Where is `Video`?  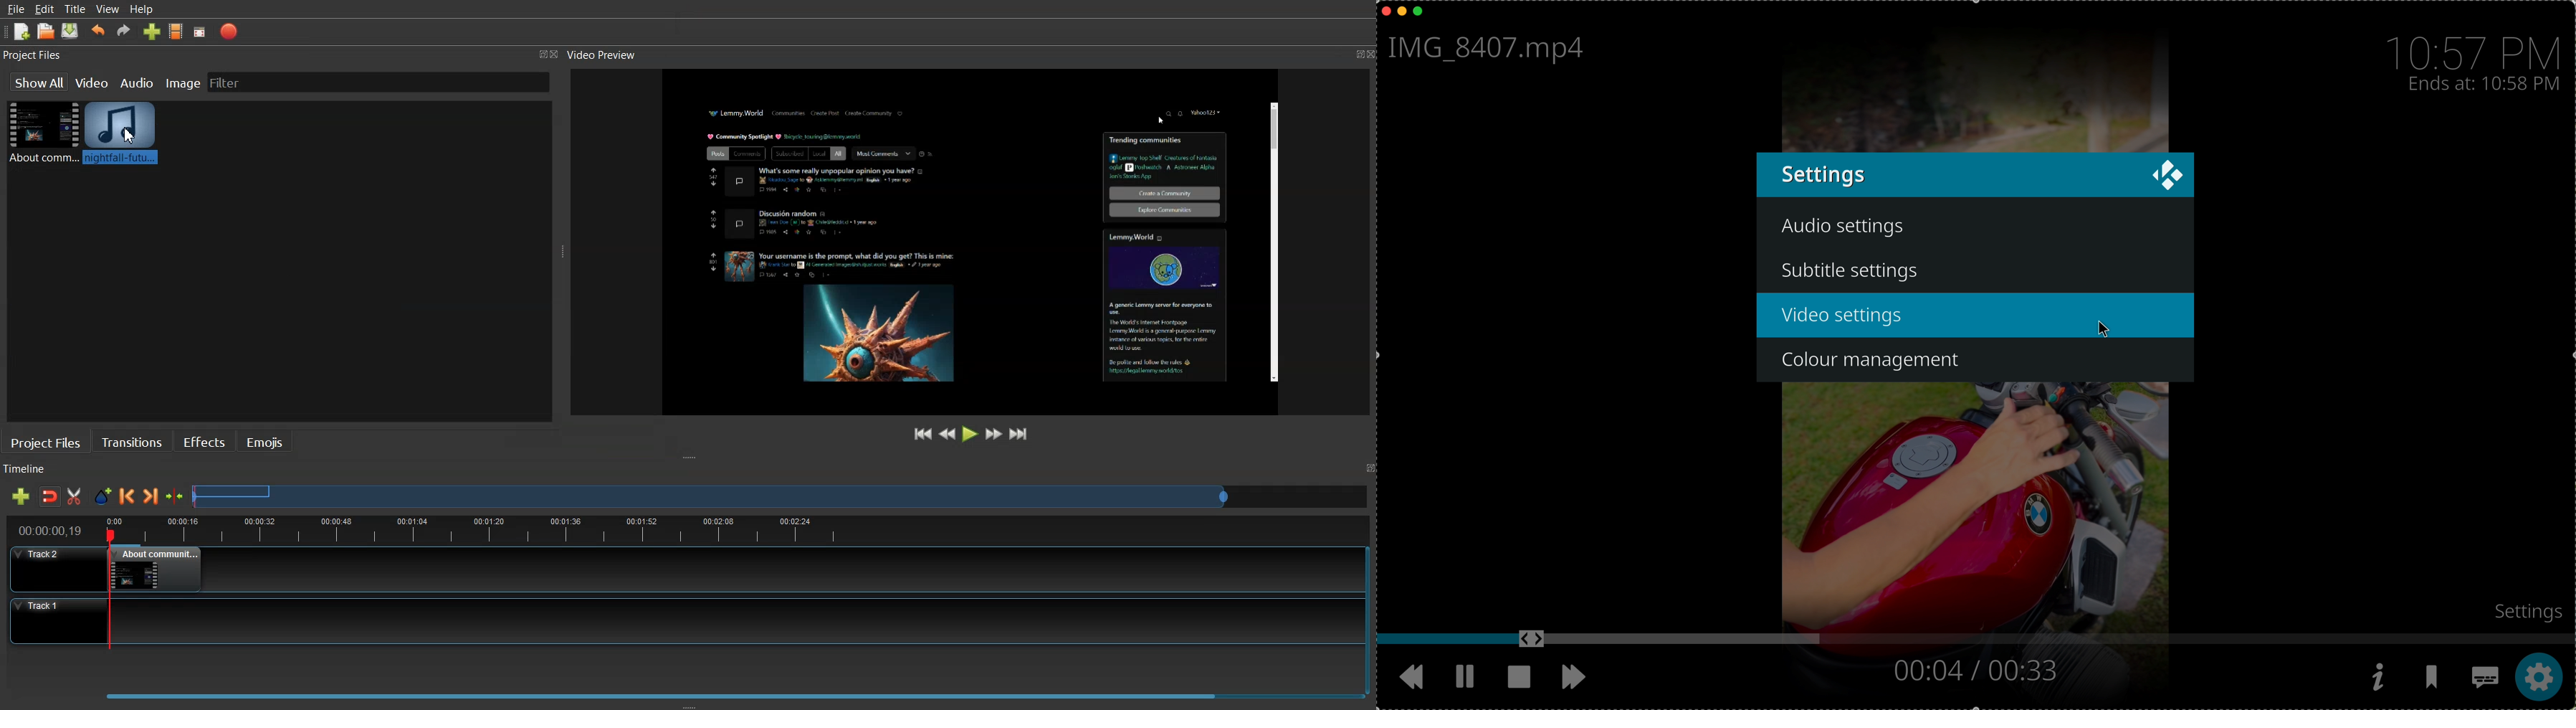
Video is located at coordinates (93, 81).